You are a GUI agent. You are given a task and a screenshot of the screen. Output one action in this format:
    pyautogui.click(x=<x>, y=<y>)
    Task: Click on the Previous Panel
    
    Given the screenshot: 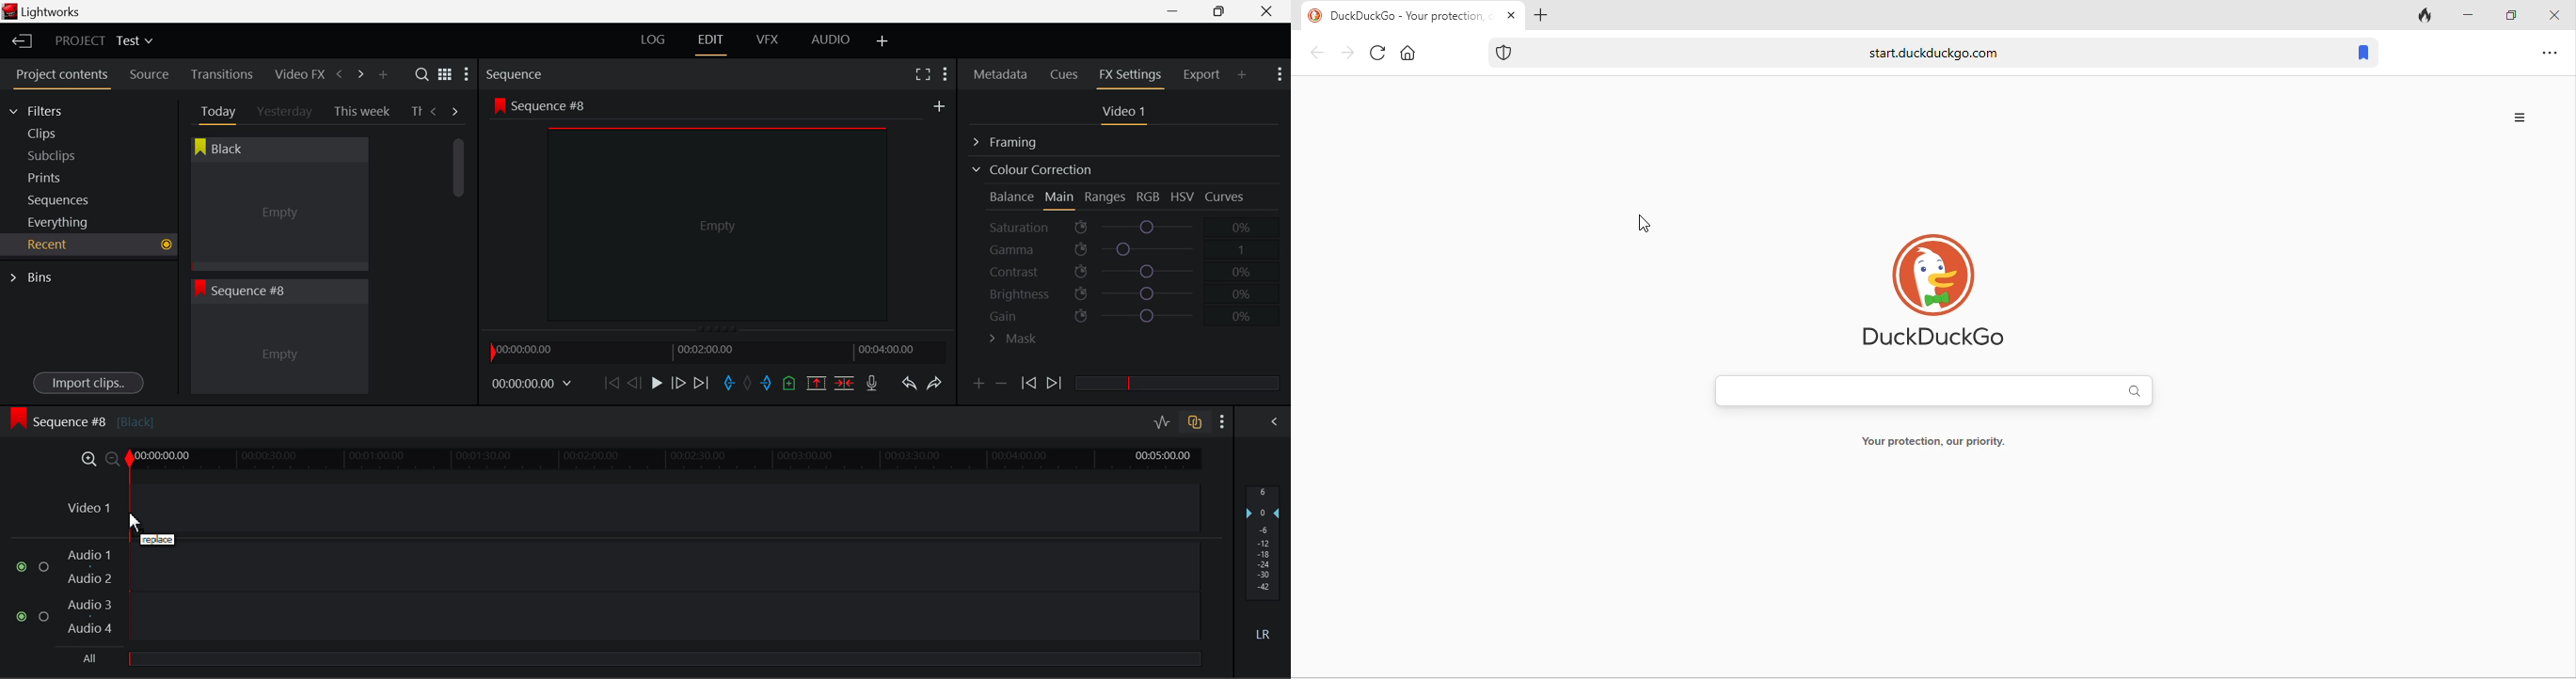 What is the action you would take?
    pyautogui.click(x=339, y=75)
    